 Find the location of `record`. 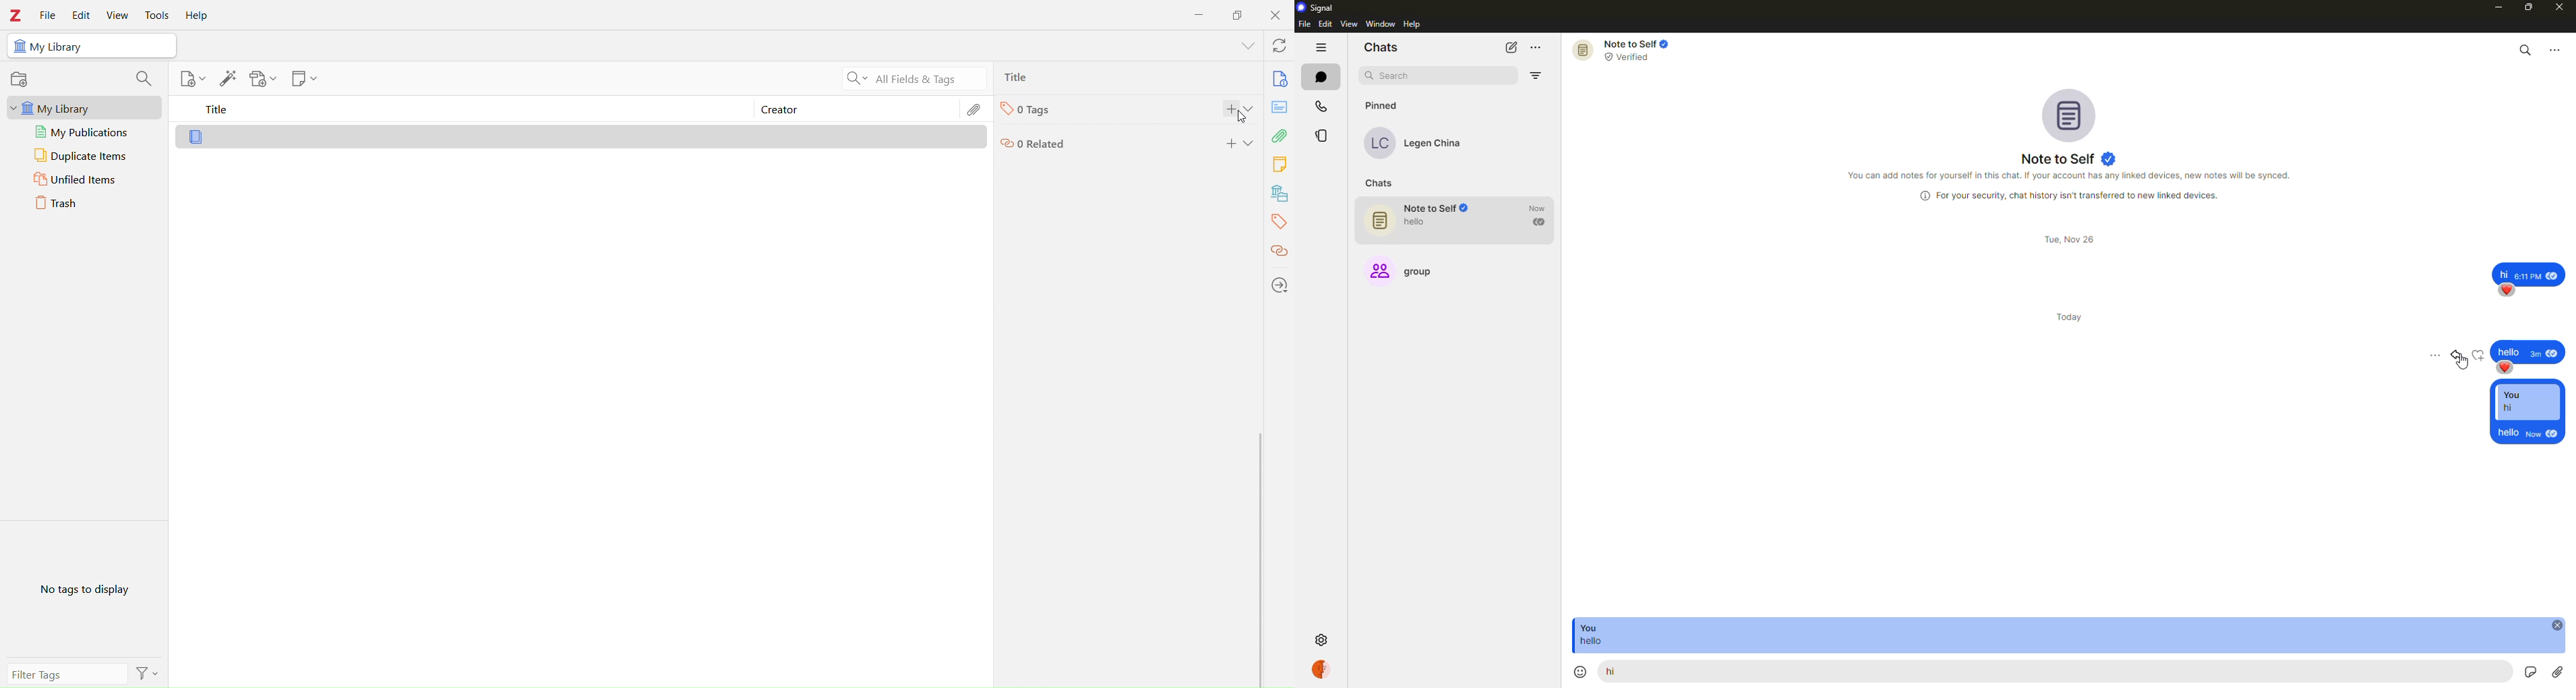

record is located at coordinates (19, 80).